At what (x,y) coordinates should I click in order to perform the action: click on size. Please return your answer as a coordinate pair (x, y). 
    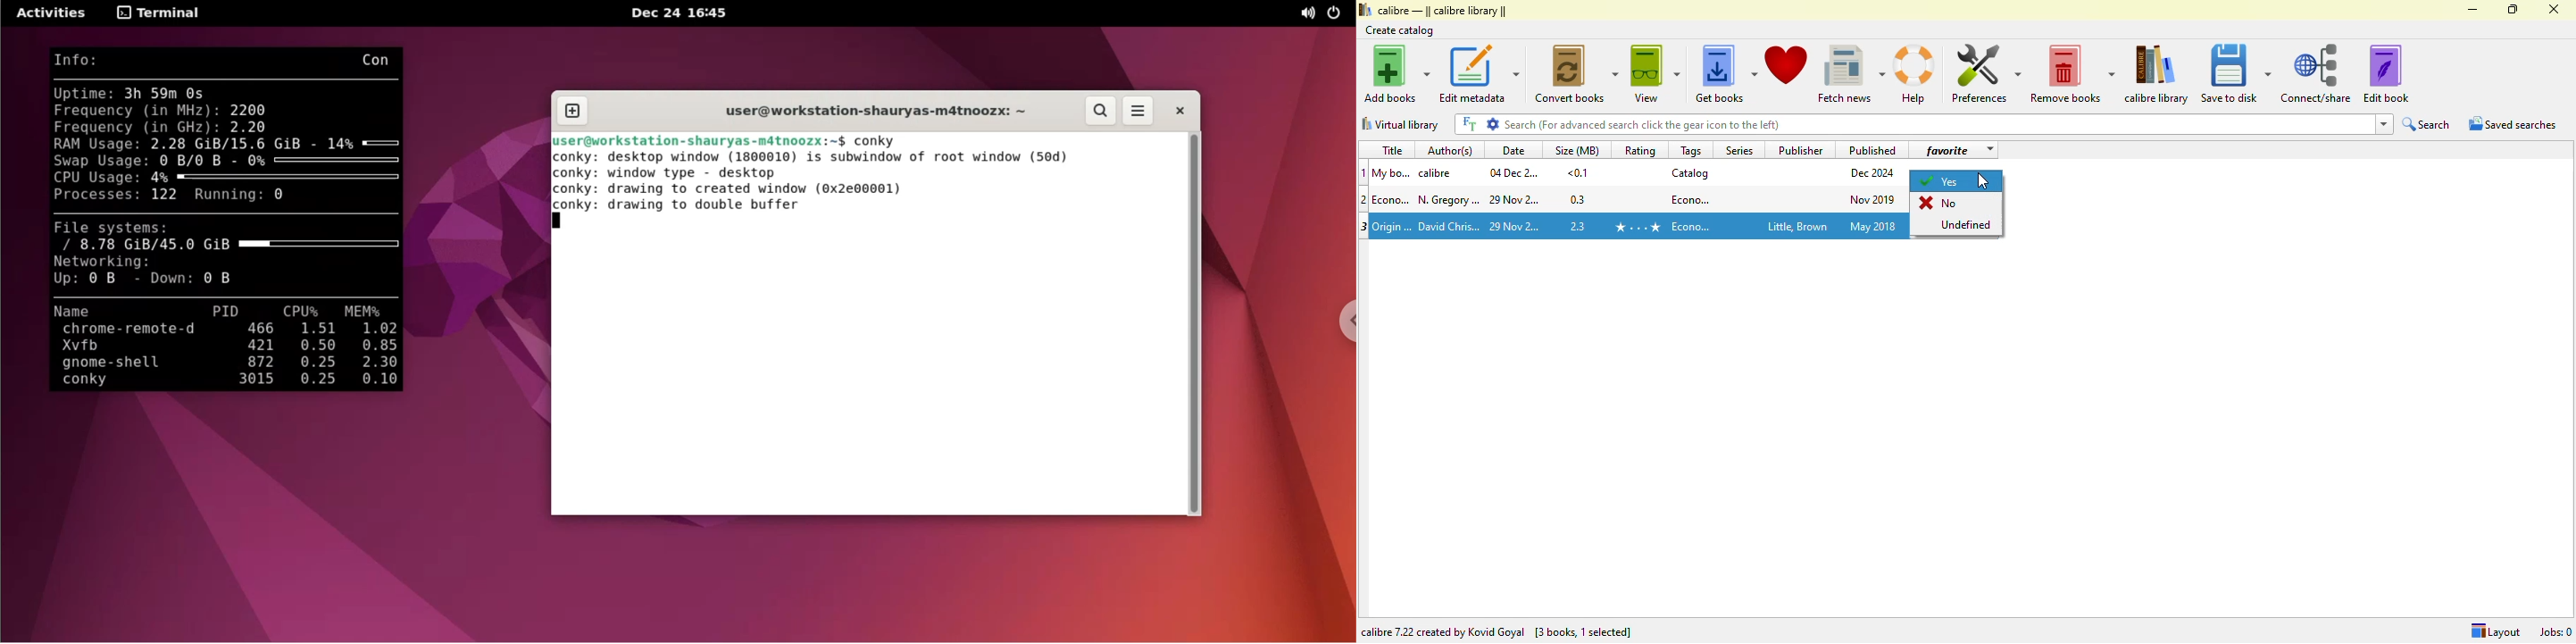
    Looking at the image, I should click on (1580, 224).